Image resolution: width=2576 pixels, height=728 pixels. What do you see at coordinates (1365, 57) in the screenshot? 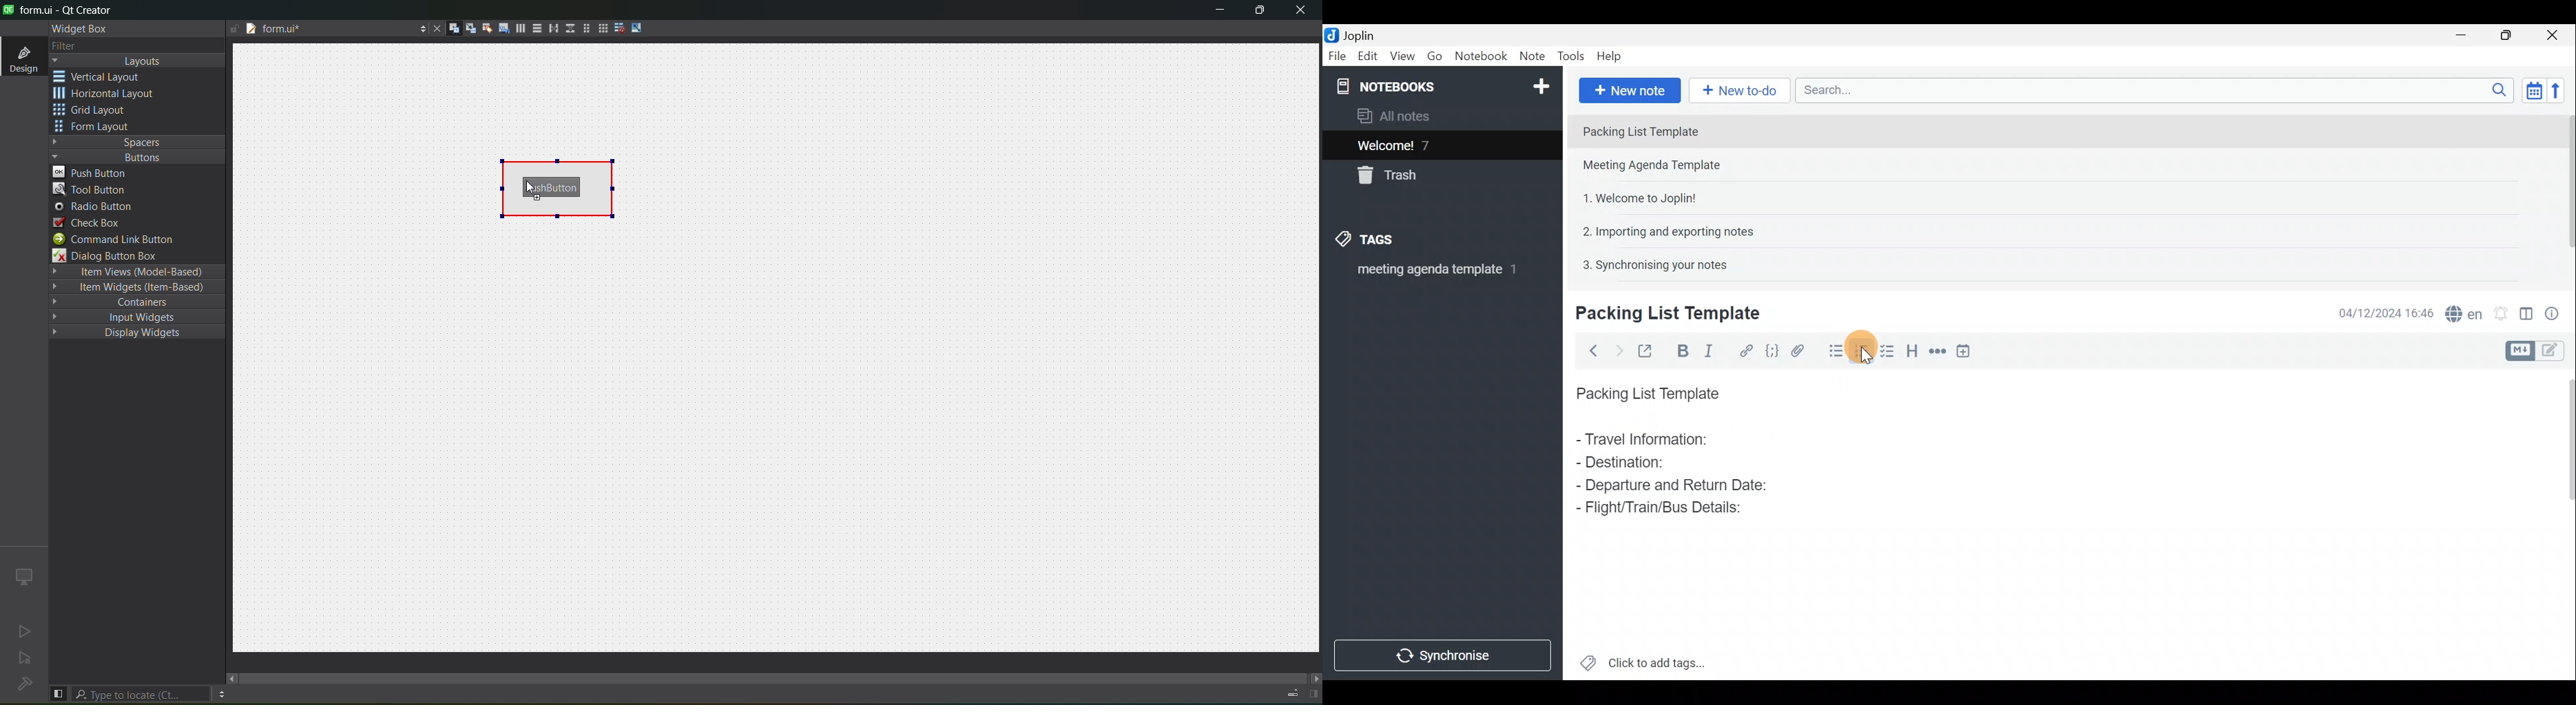
I see `Edit` at bounding box center [1365, 57].